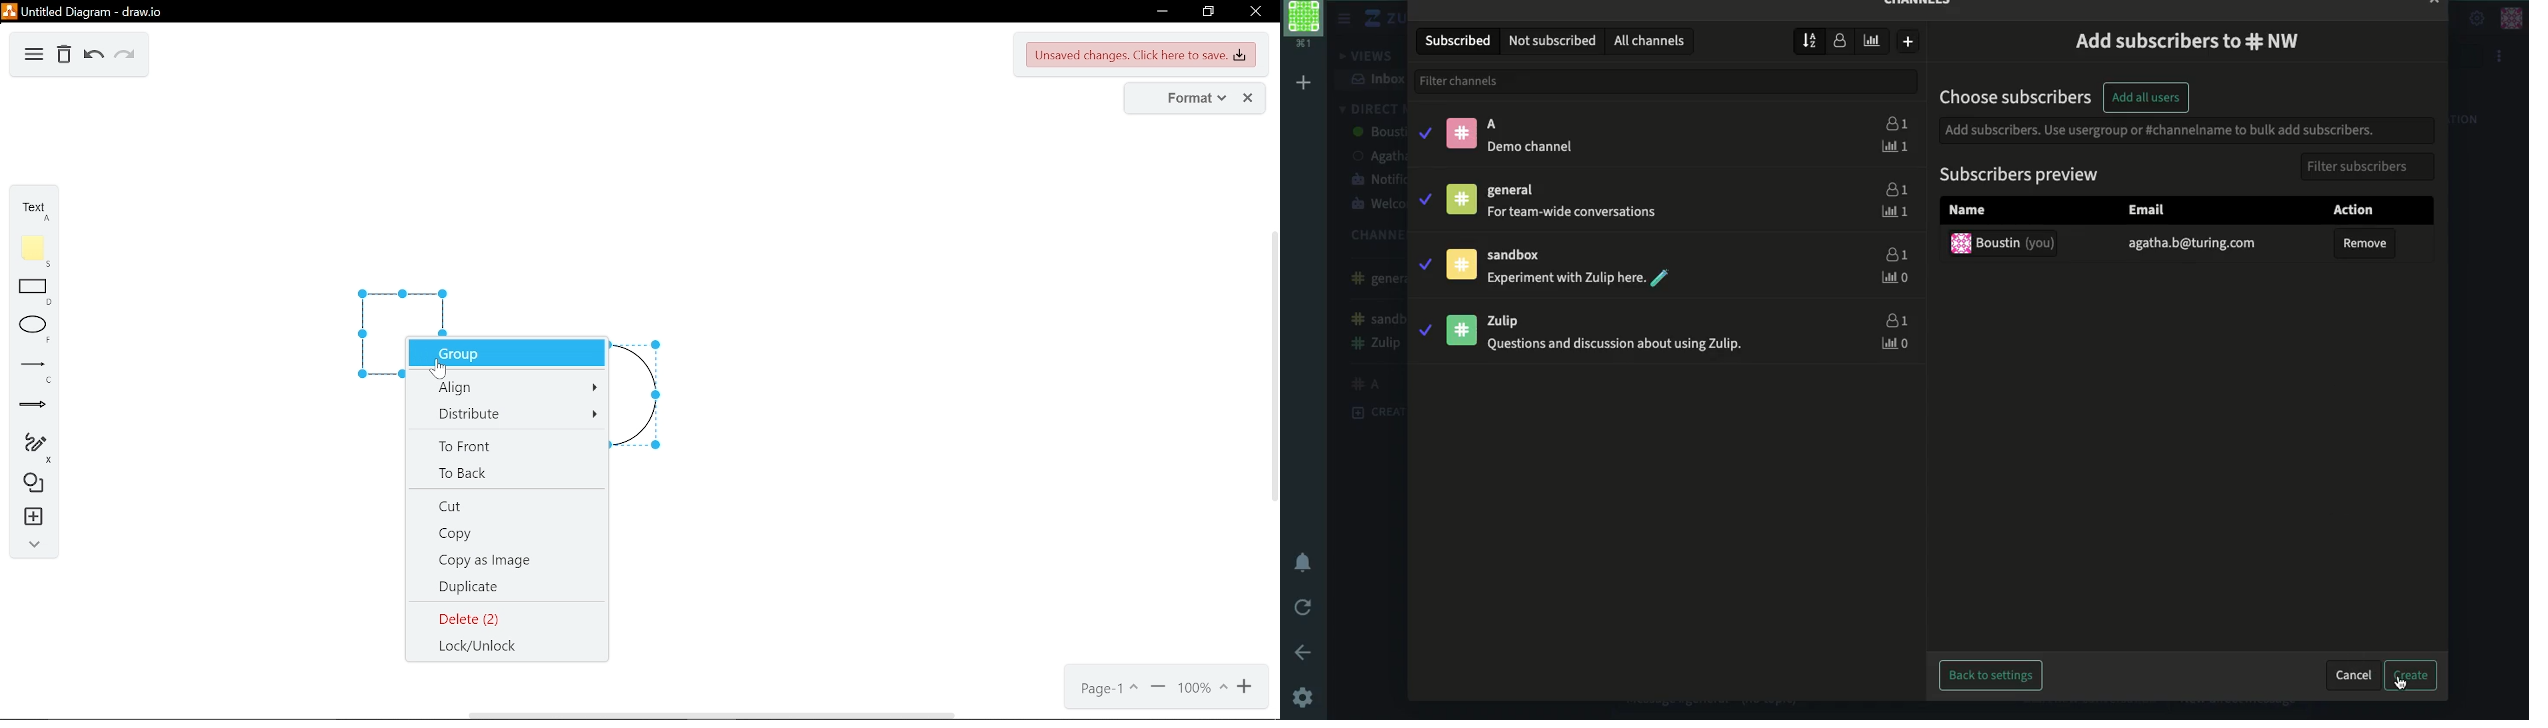 The width and height of the screenshot is (2548, 728). What do you see at coordinates (506, 507) in the screenshot?
I see `cut` at bounding box center [506, 507].